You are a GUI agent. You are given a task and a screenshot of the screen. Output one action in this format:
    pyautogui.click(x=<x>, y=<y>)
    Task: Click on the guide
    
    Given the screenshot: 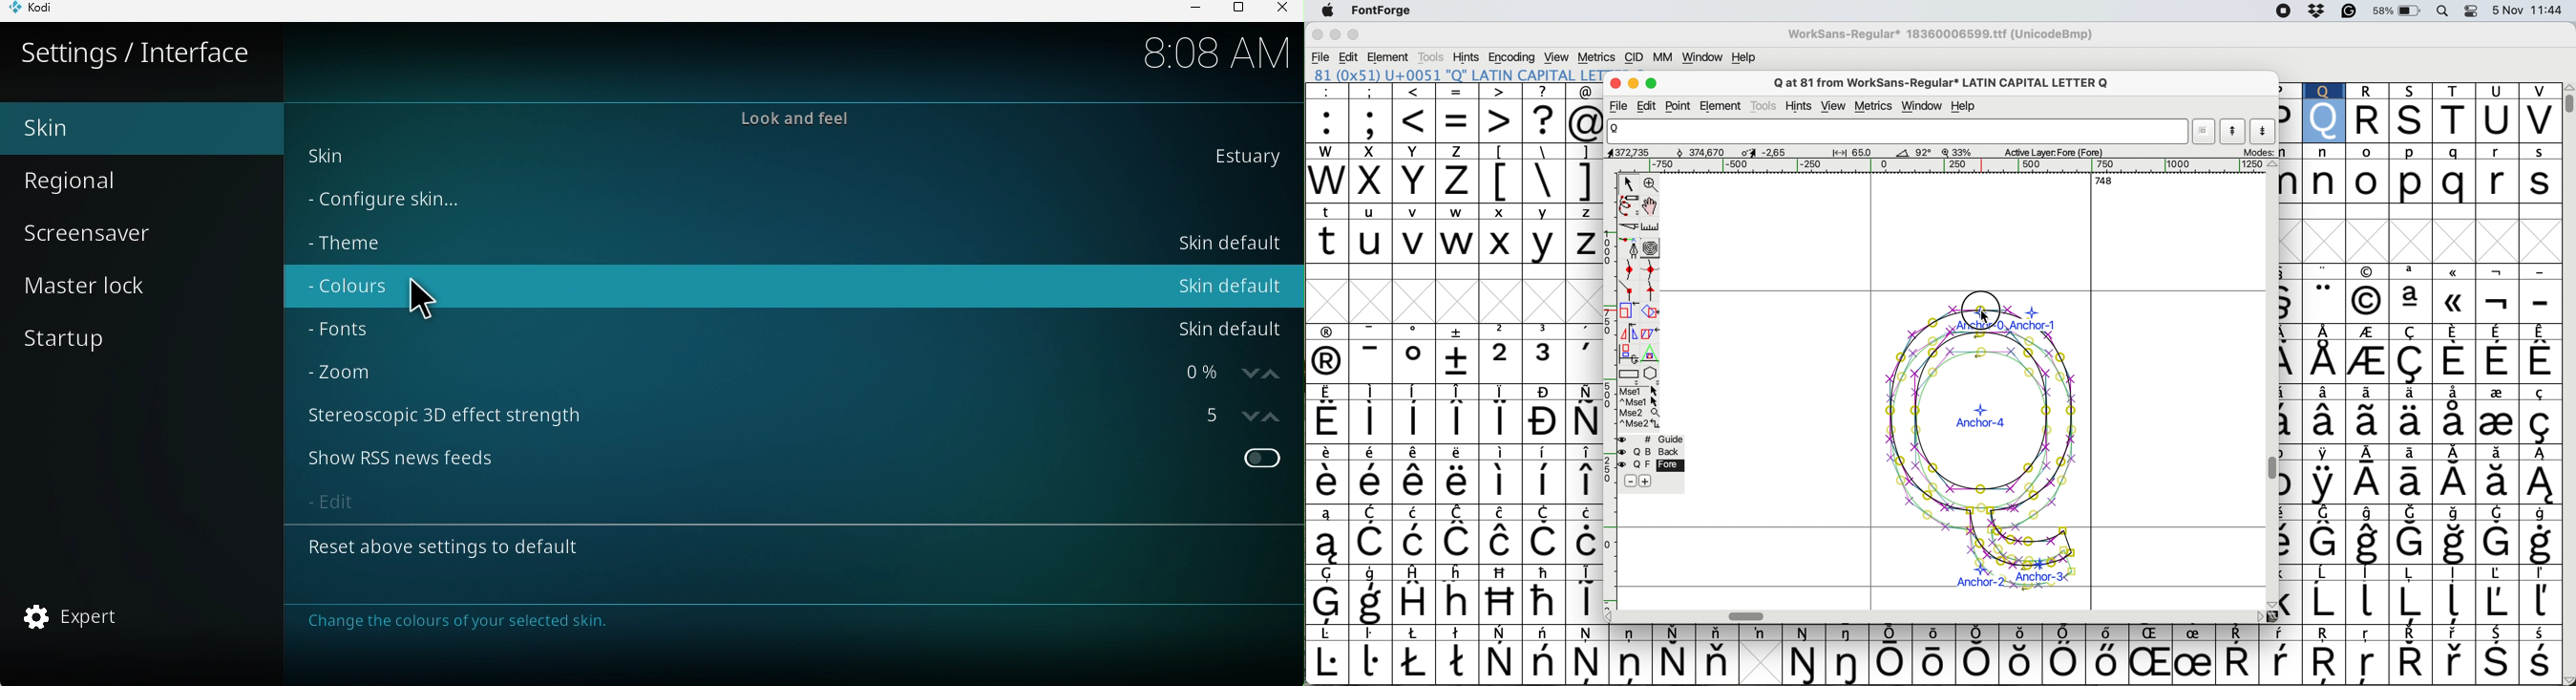 What is the action you would take?
    pyautogui.click(x=1652, y=440)
    